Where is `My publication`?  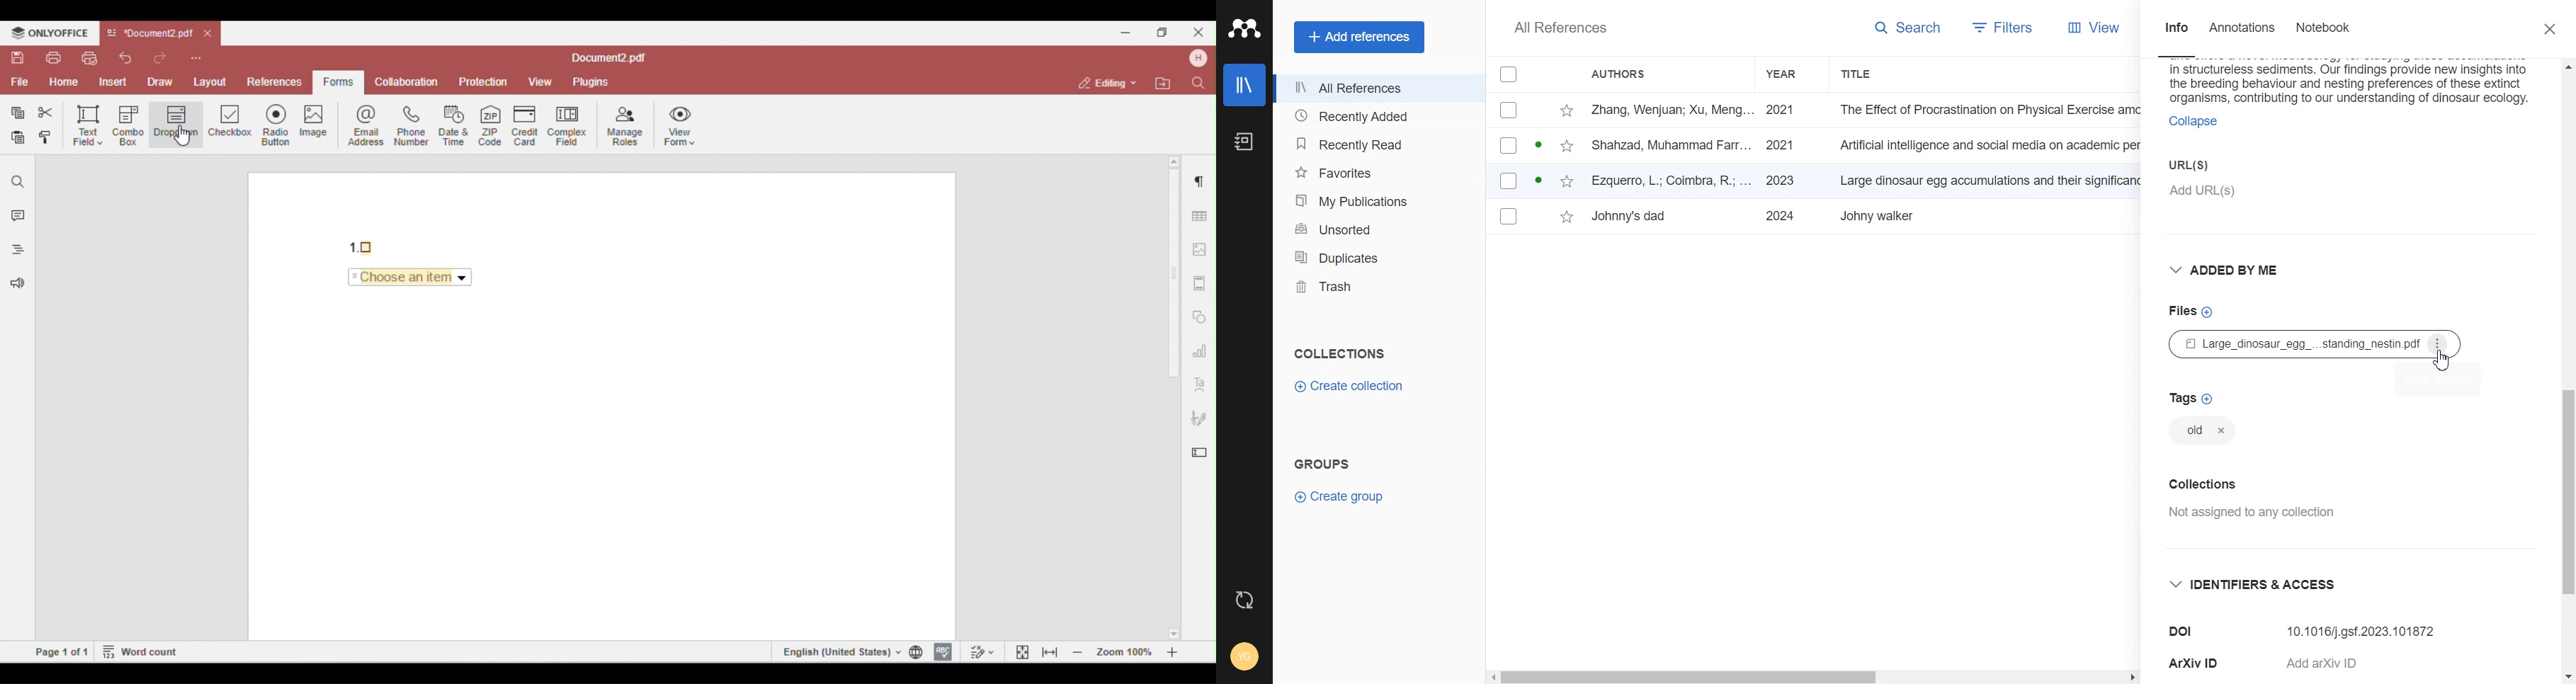
My publication is located at coordinates (1373, 200).